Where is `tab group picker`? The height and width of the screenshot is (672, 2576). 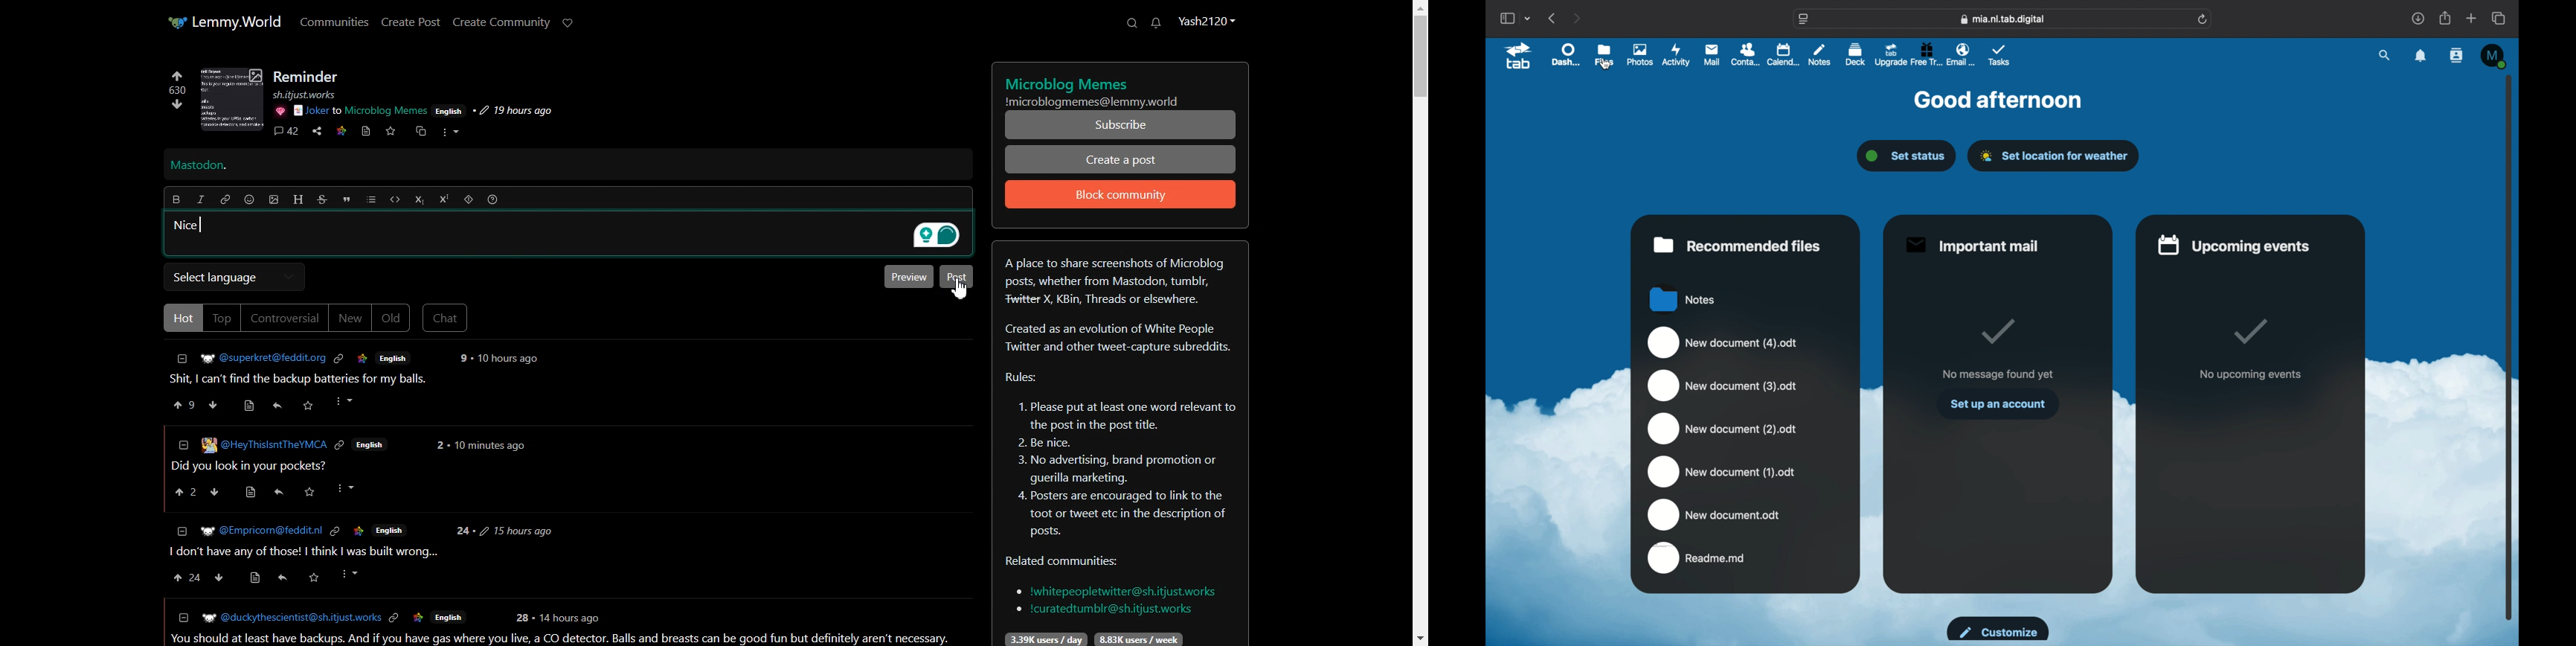 tab group picker is located at coordinates (1527, 18).